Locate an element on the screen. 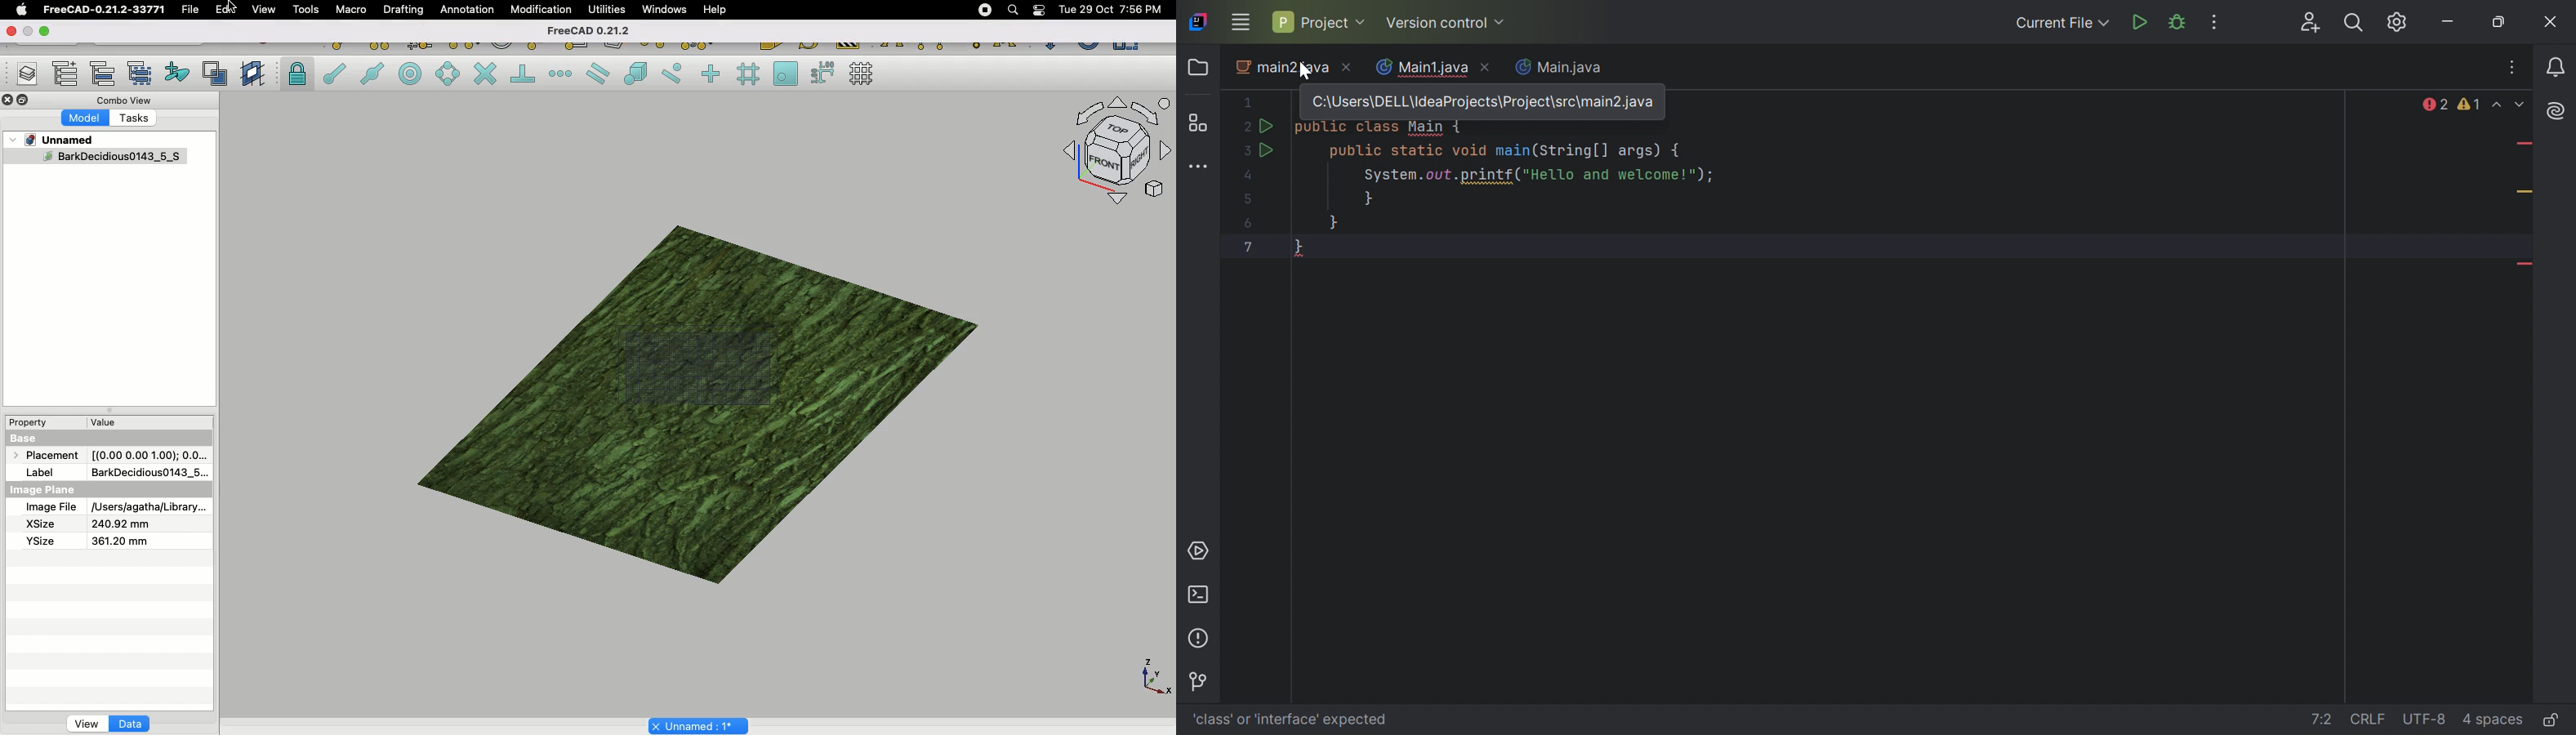  BarkDecidious0143_5... is located at coordinates (148, 472).